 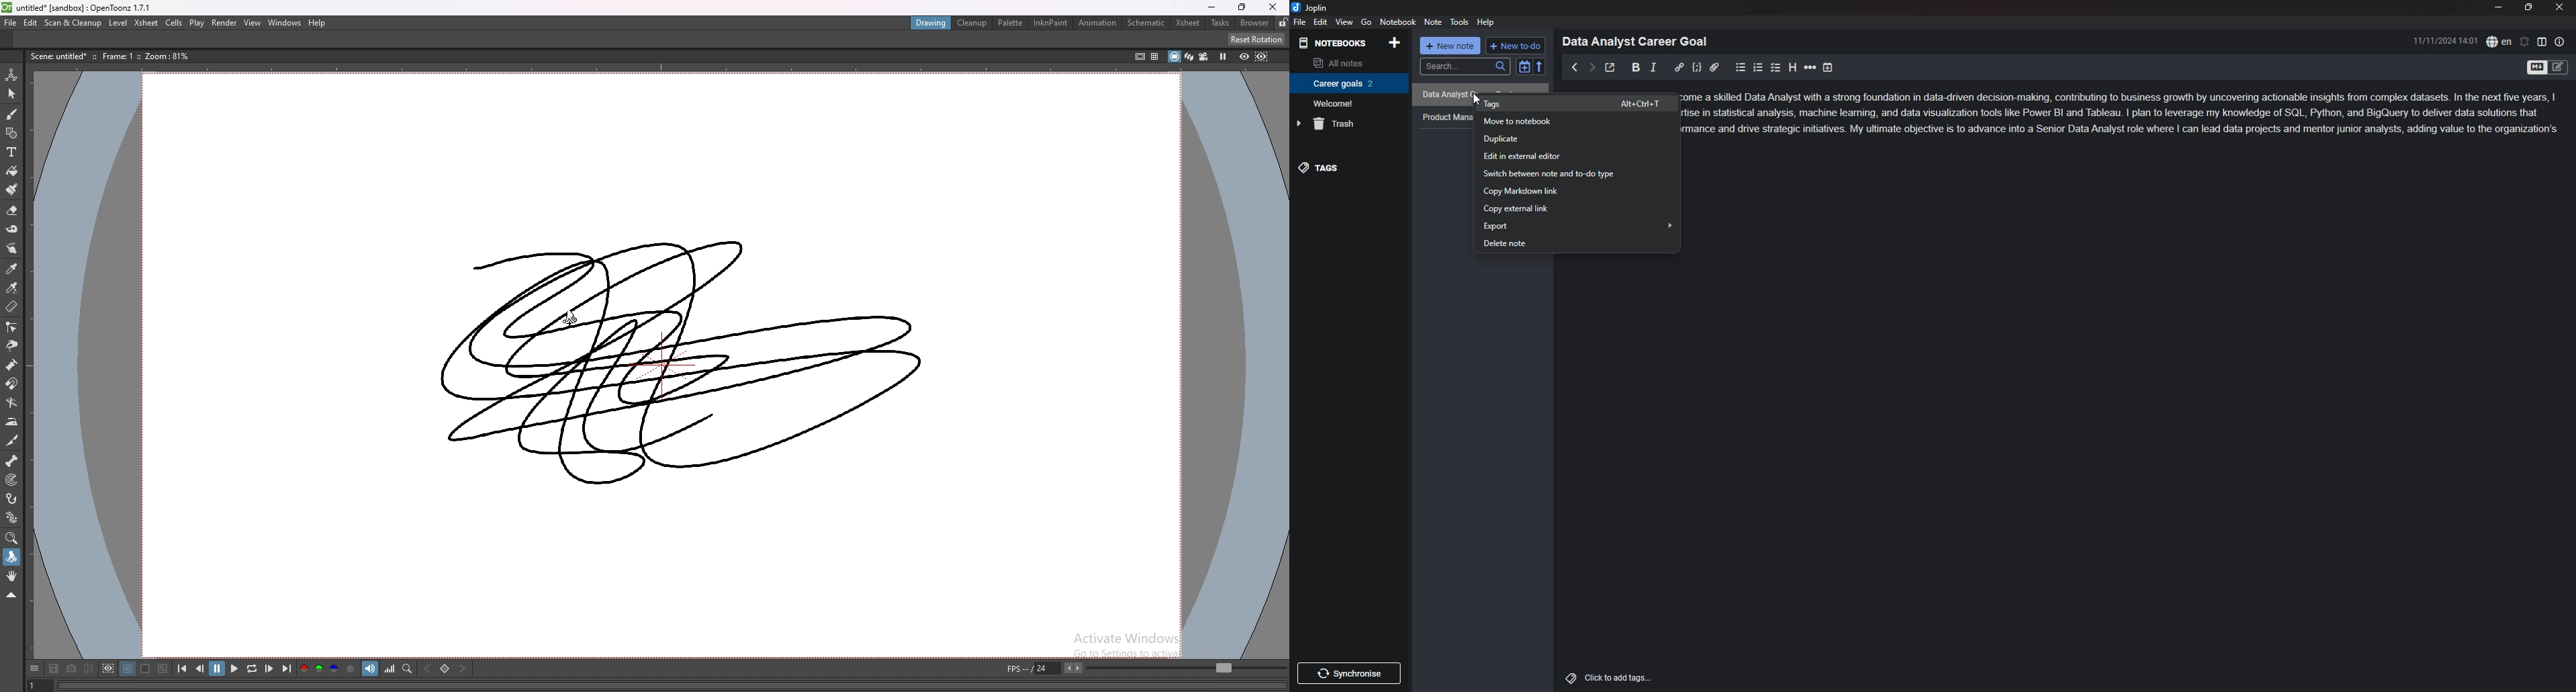 What do you see at coordinates (2499, 42) in the screenshot?
I see `spell check` at bounding box center [2499, 42].